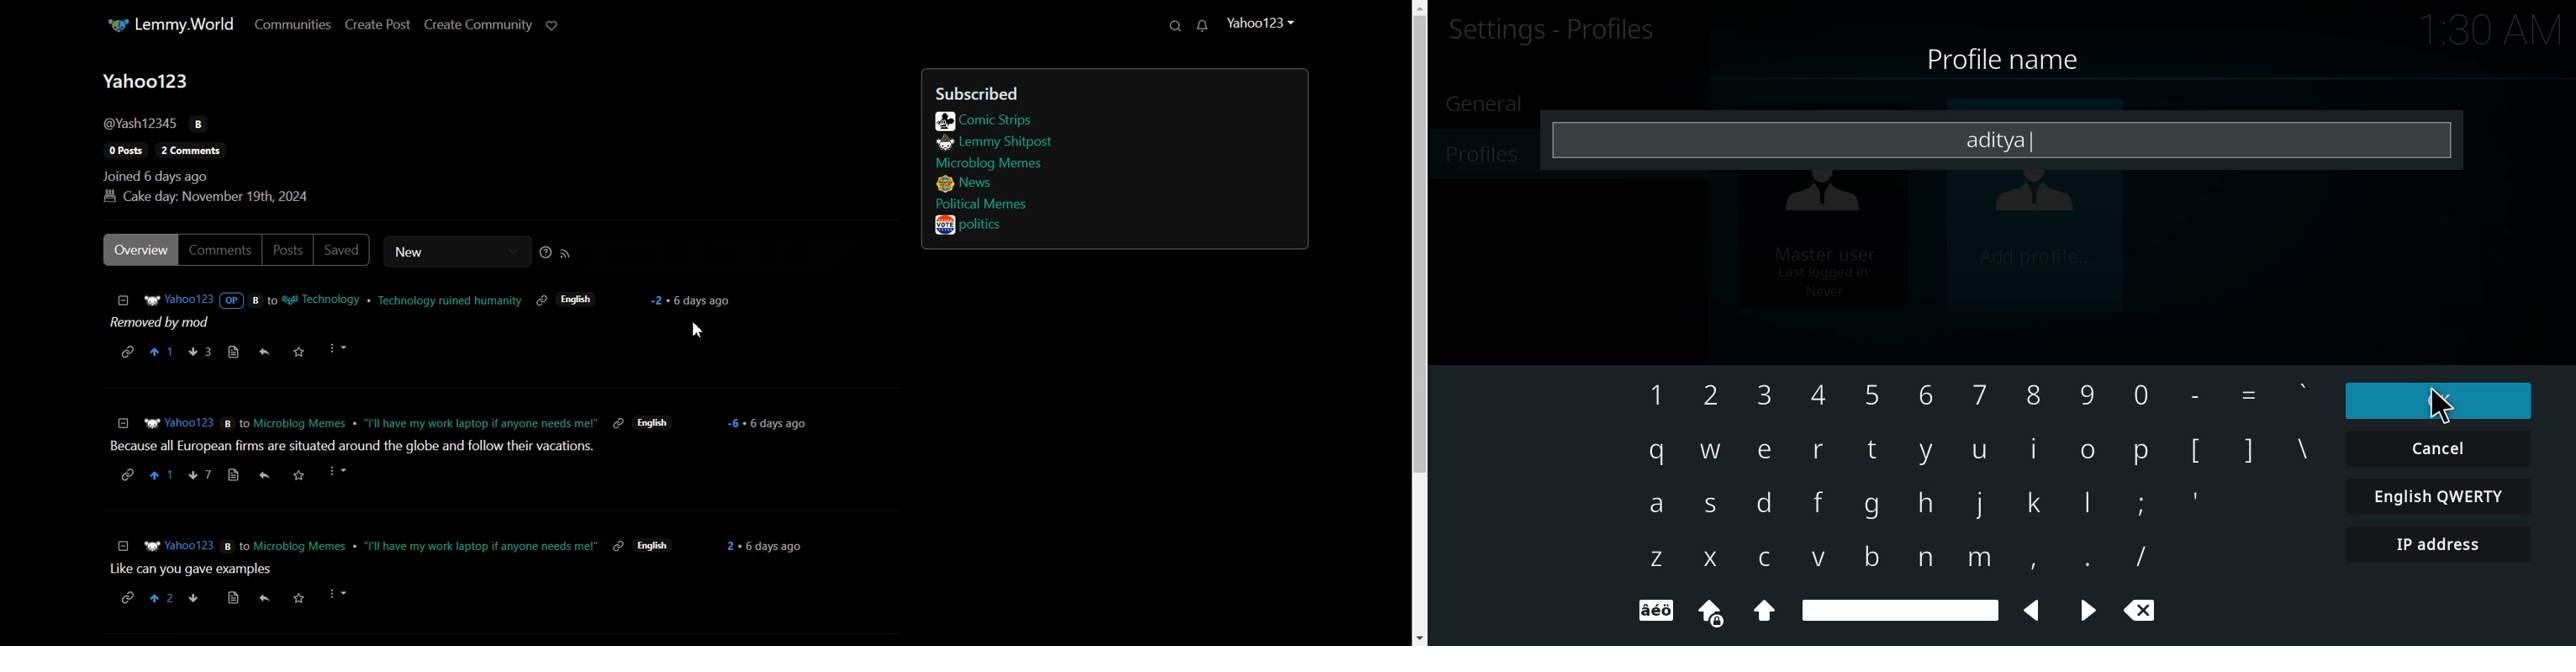 This screenshot has width=2576, height=672. What do you see at coordinates (193, 597) in the screenshot?
I see `downvote` at bounding box center [193, 597].